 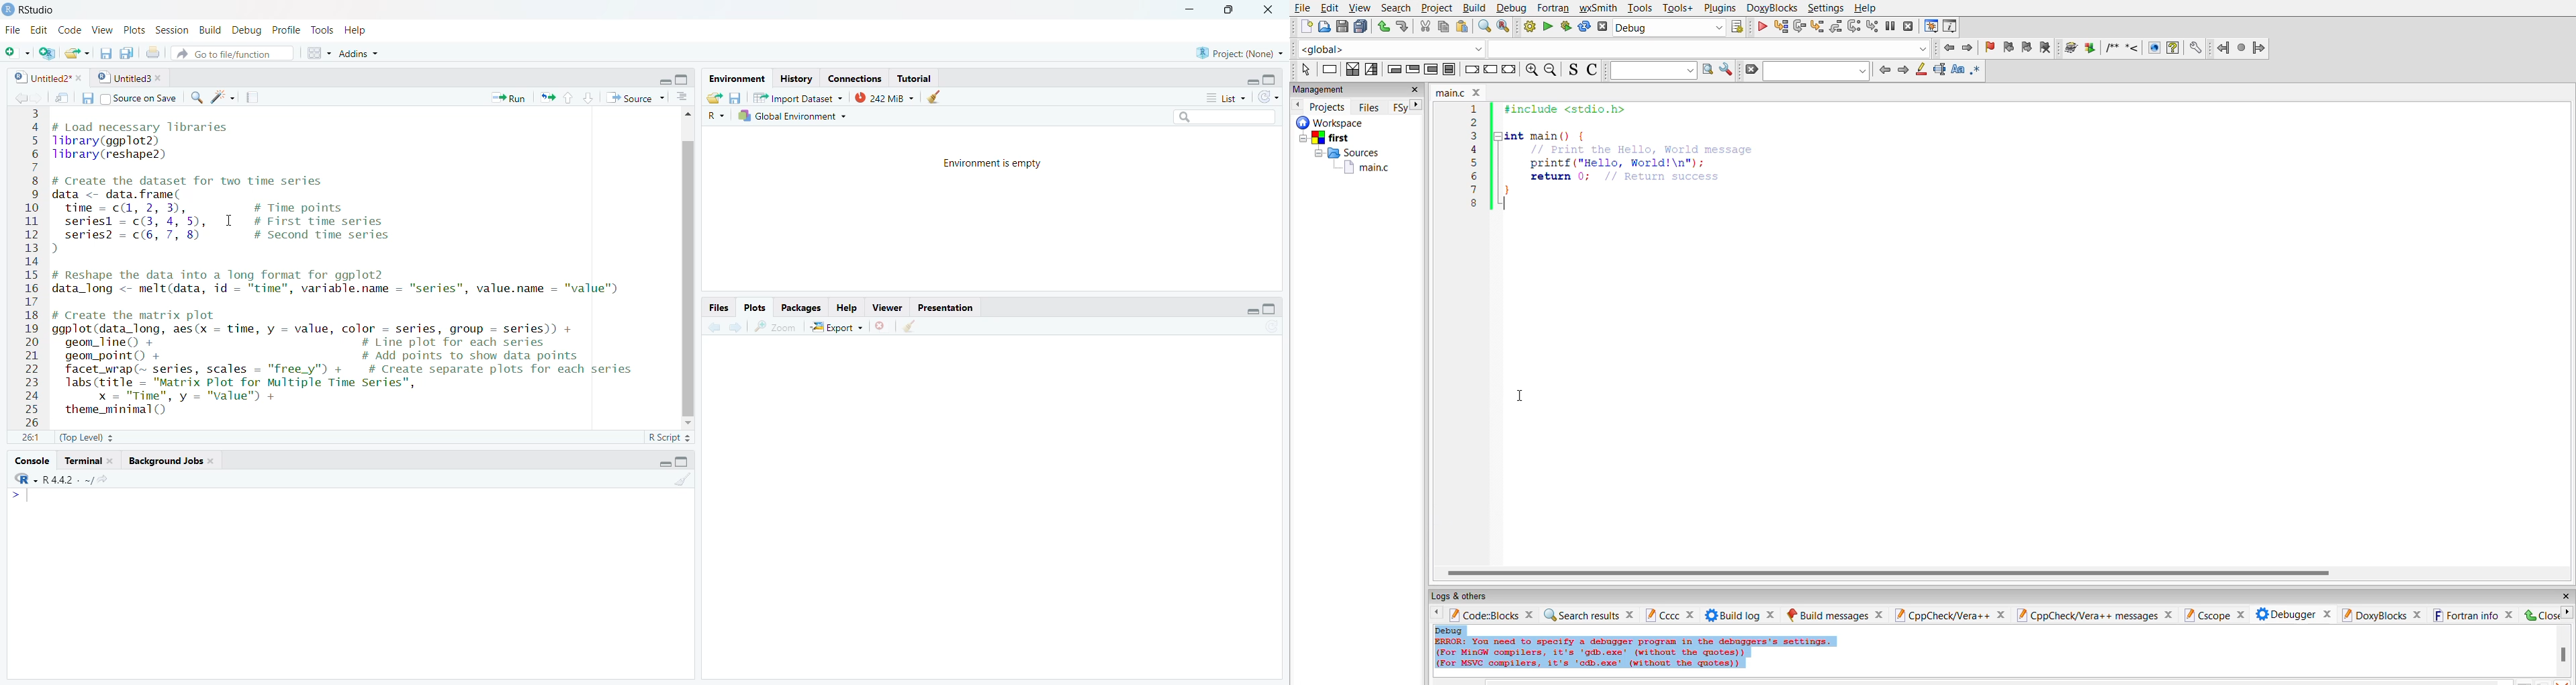 What do you see at coordinates (846, 306) in the screenshot?
I see `Help` at bounding box center [846, 306].